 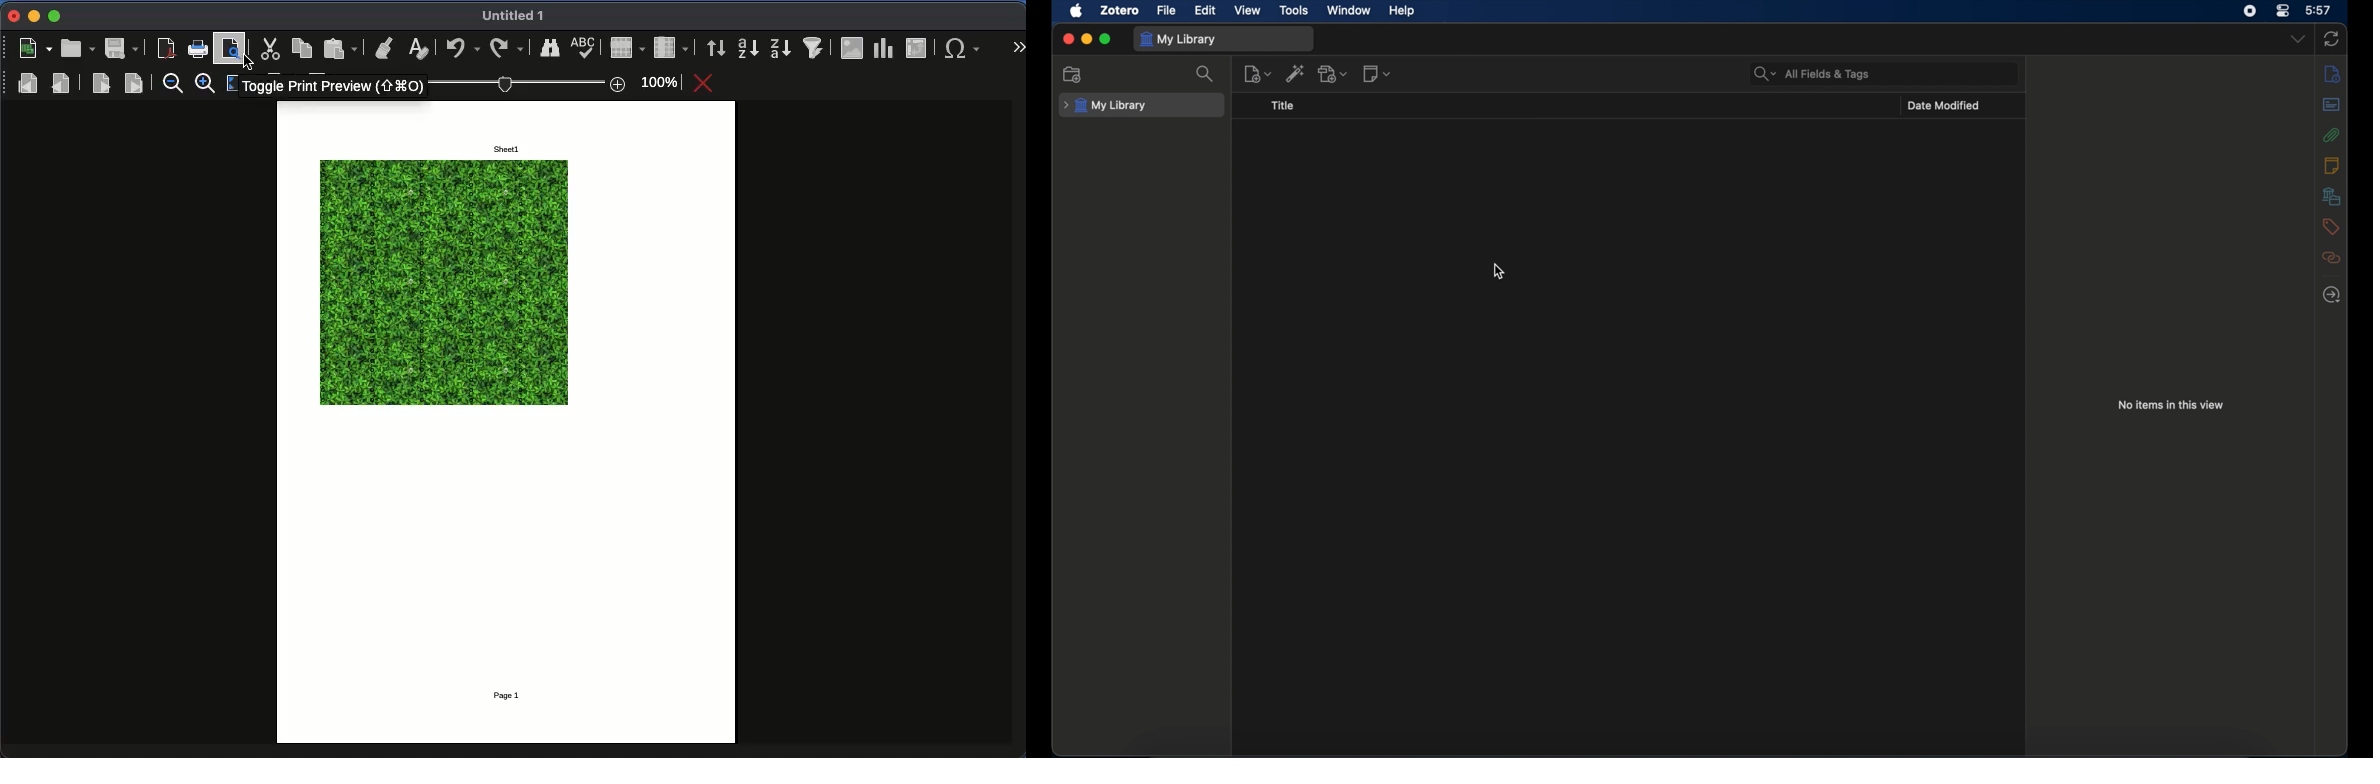 What do you see at coordinates (1181, 39) in the screenshot?
I see `my library` at bounding box center [1181, 39].